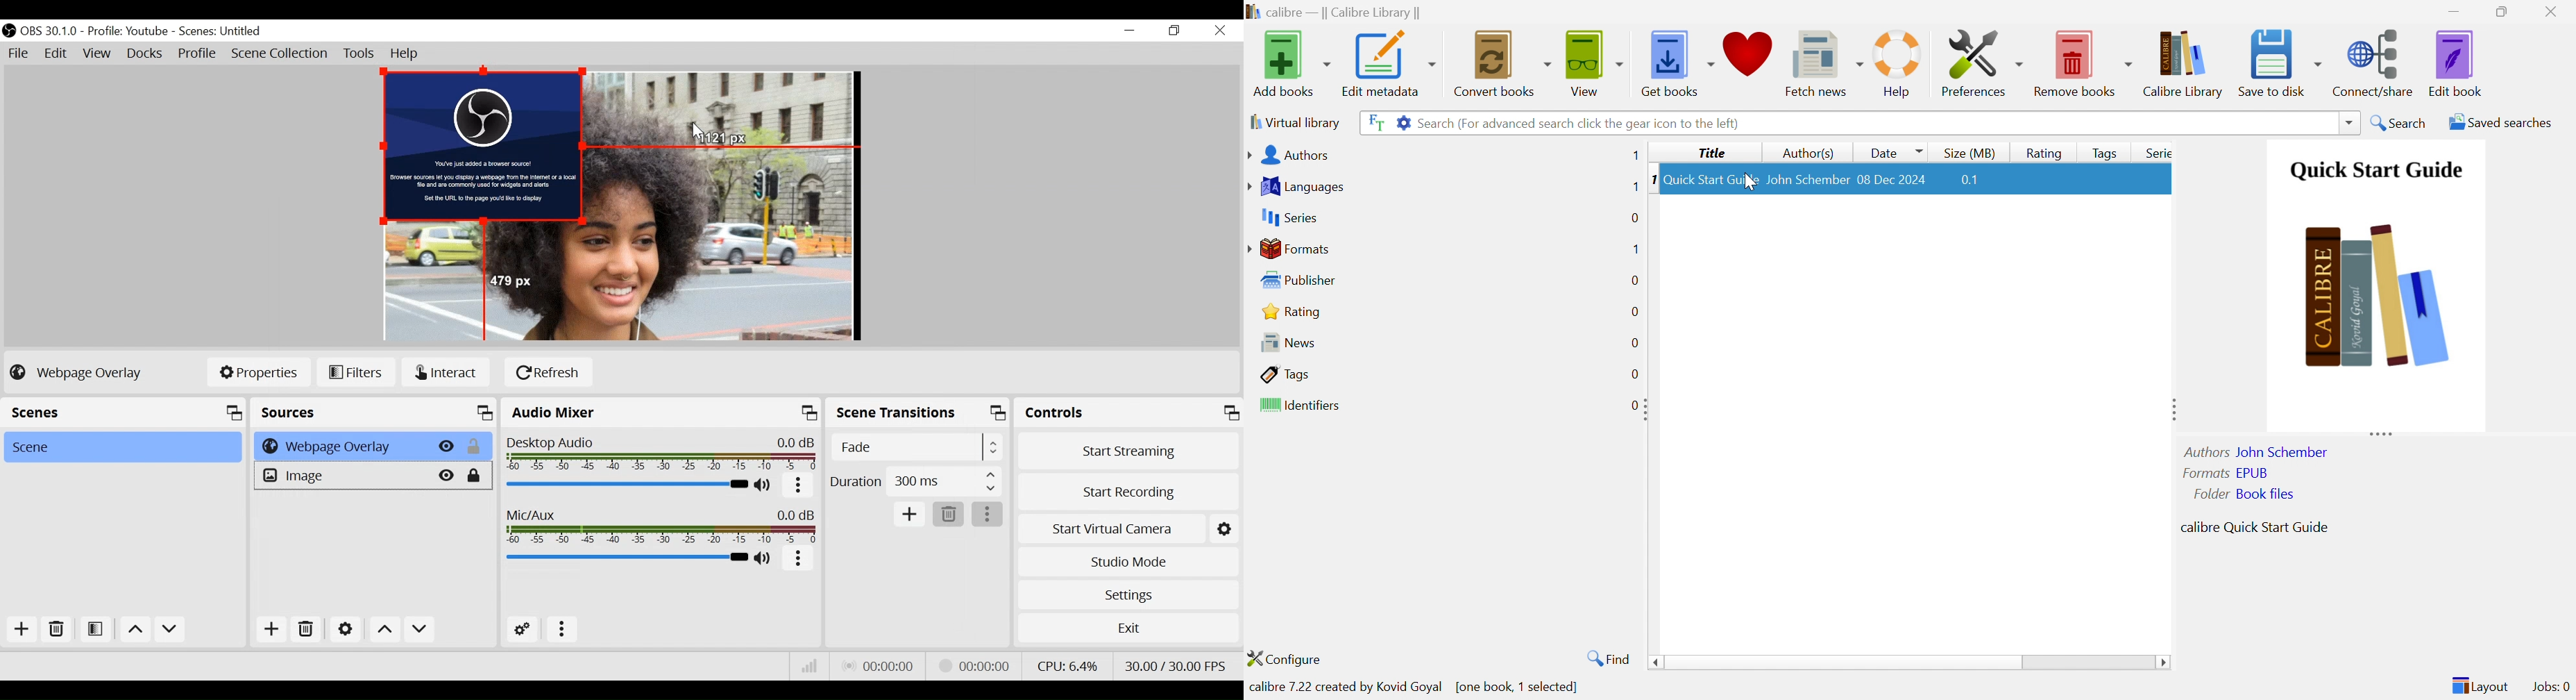  What do you see at coordinates (1128, 562) in the screenshot?
I see `Studio Mode` at bounding box center [1128, 562].